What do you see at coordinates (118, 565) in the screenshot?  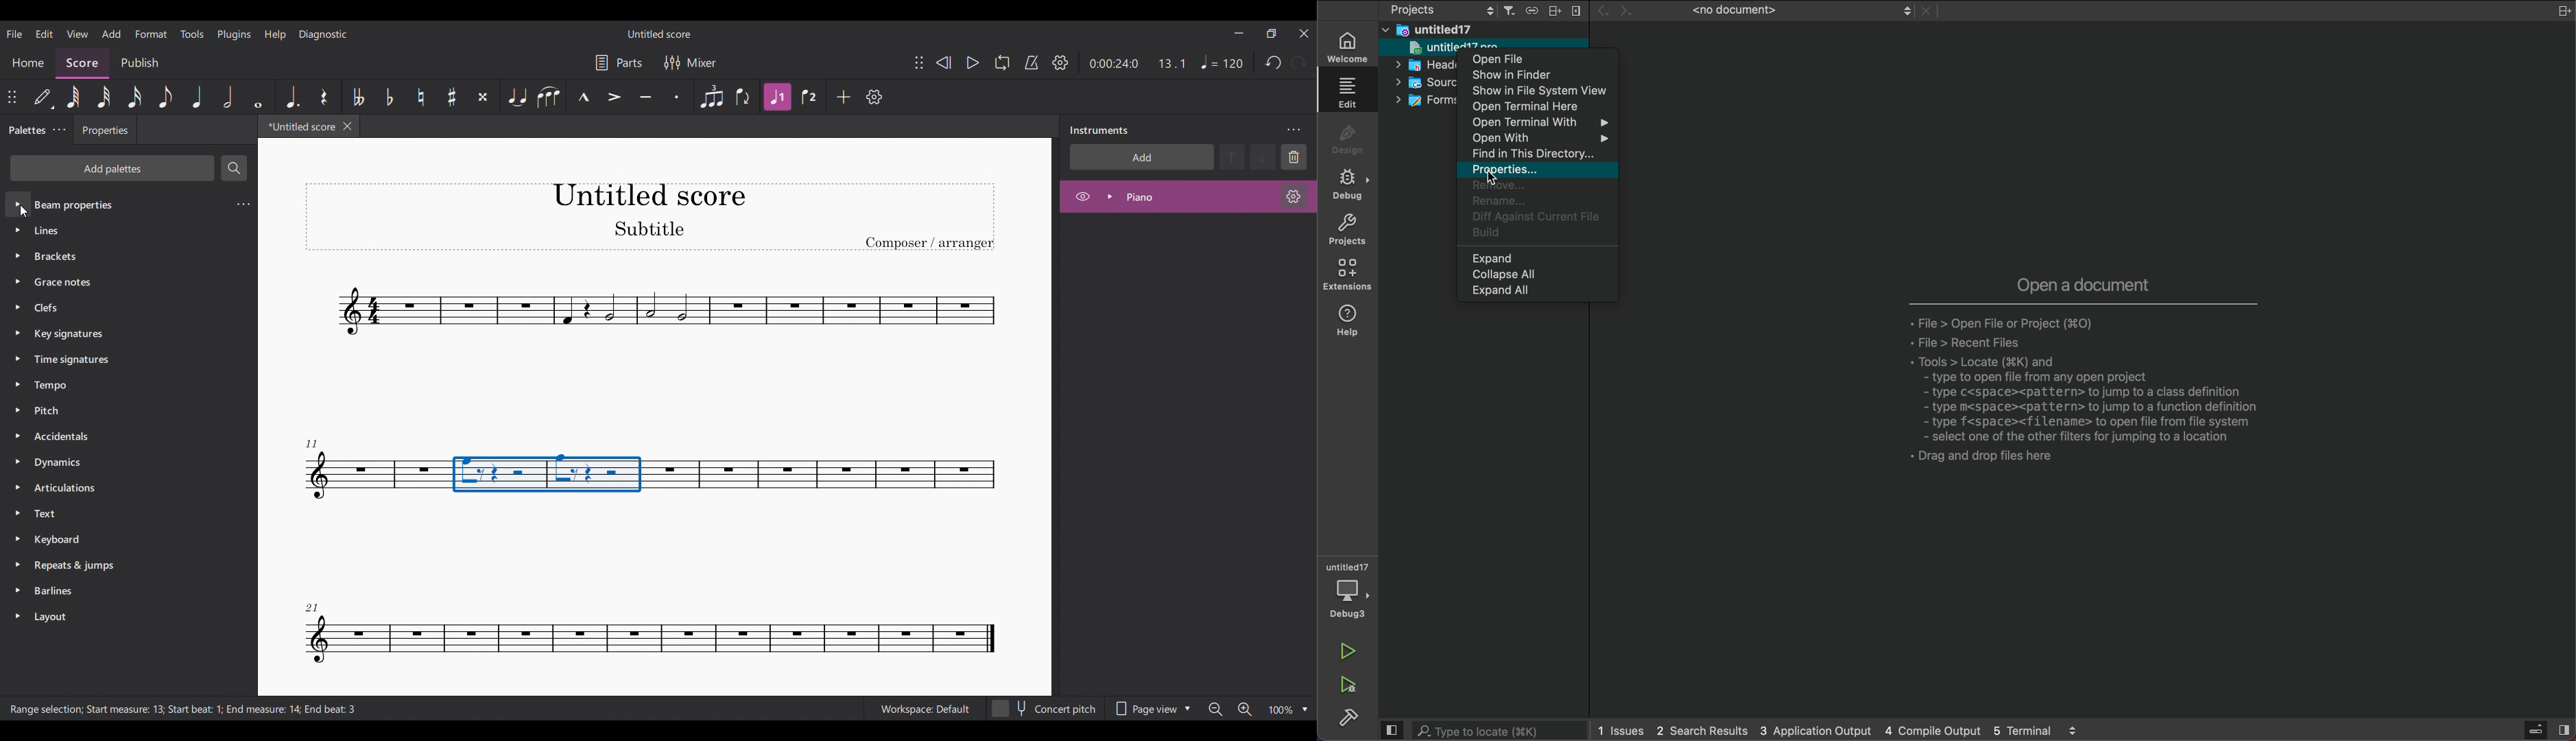 I see `Repeats & jumps` at bounding box center [118, 565].